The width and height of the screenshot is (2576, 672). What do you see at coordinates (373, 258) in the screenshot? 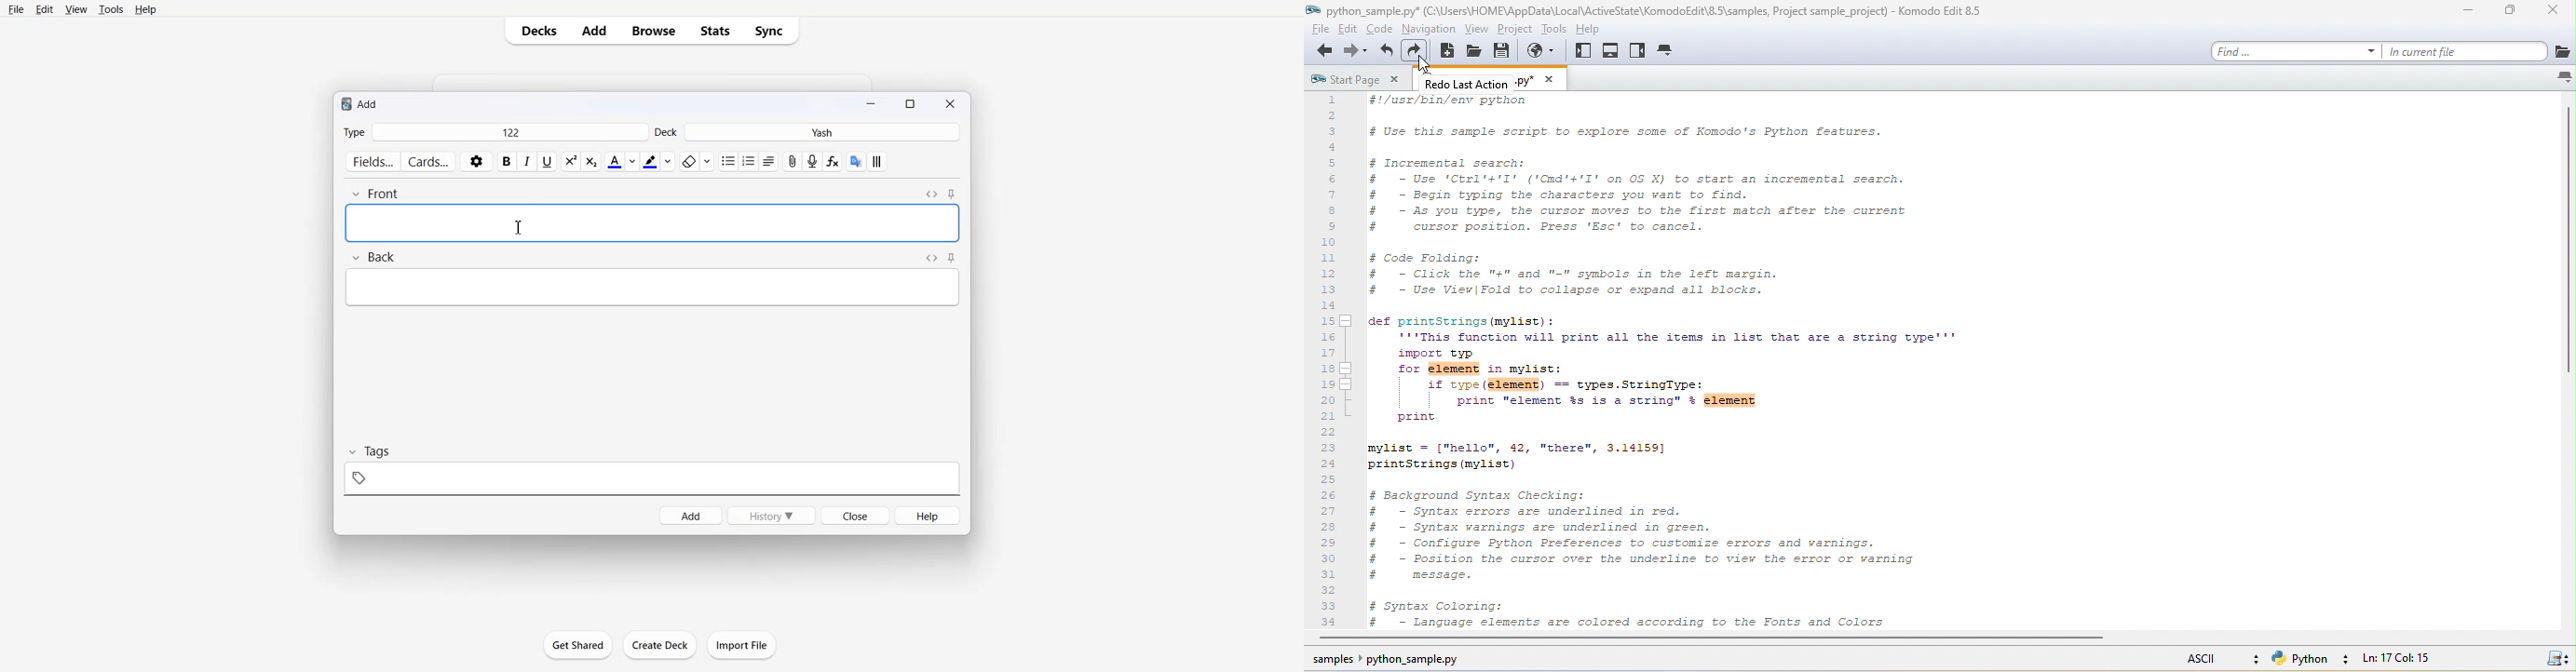
I see `Back` at bounding box center [373, 258].